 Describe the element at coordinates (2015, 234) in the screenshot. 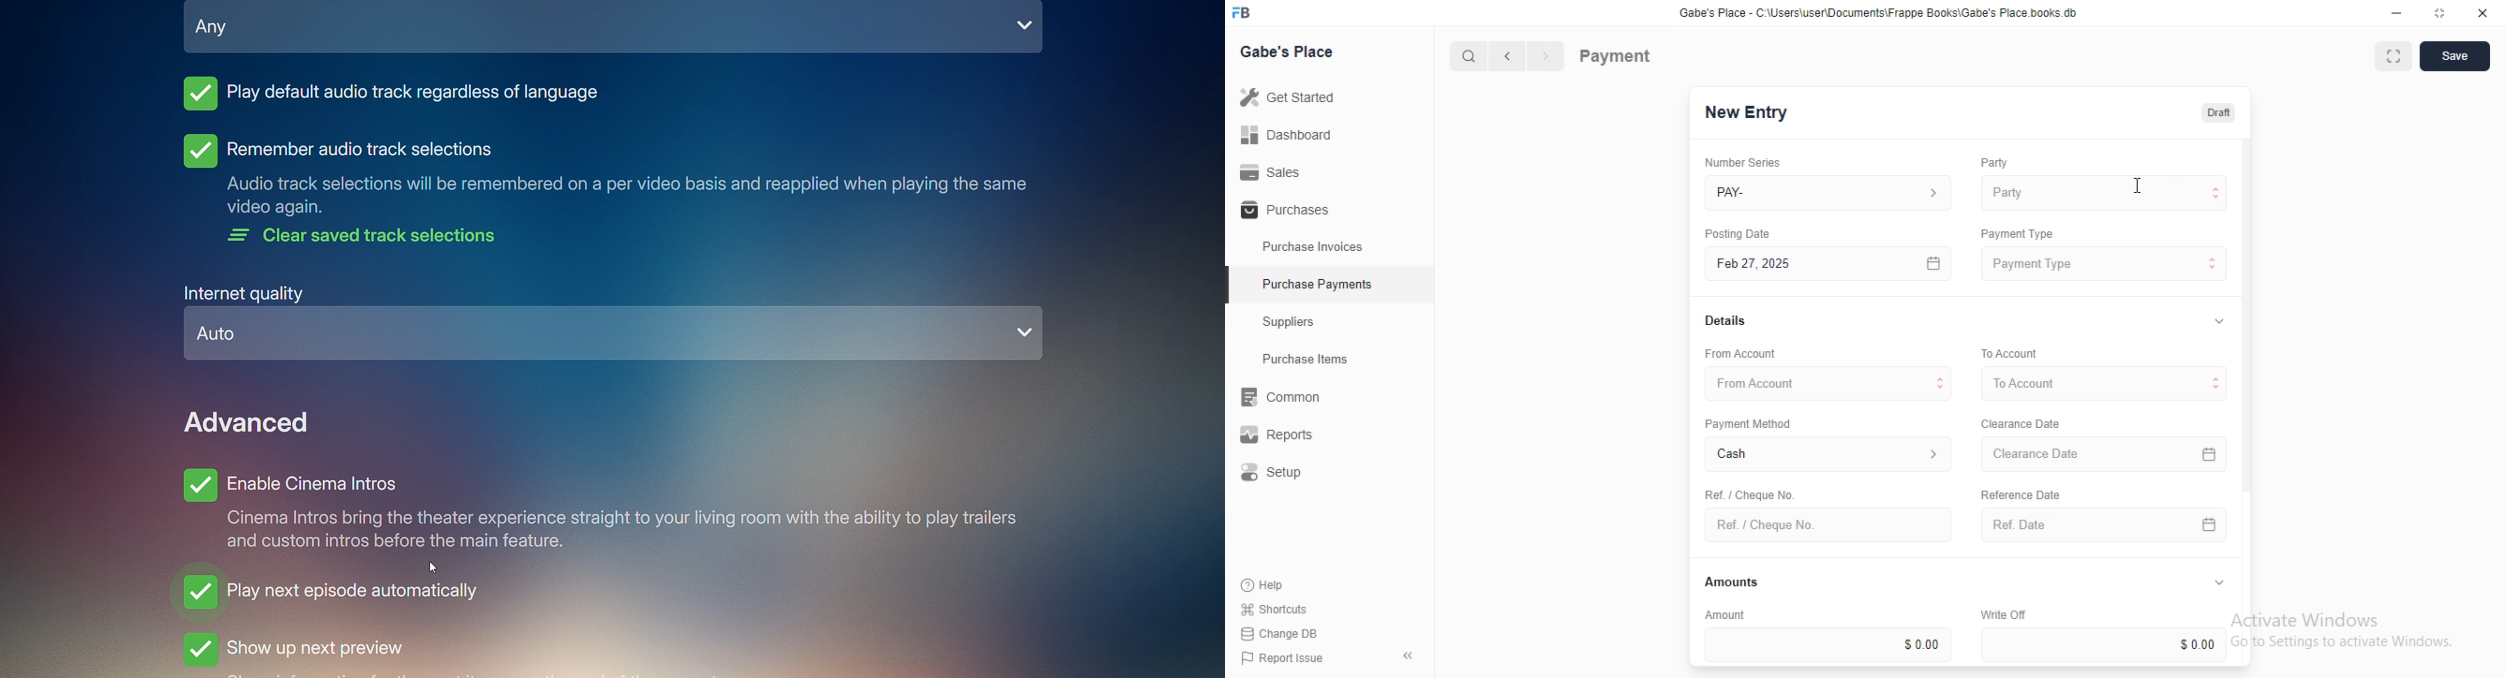

I see `Payment Type` at that location.